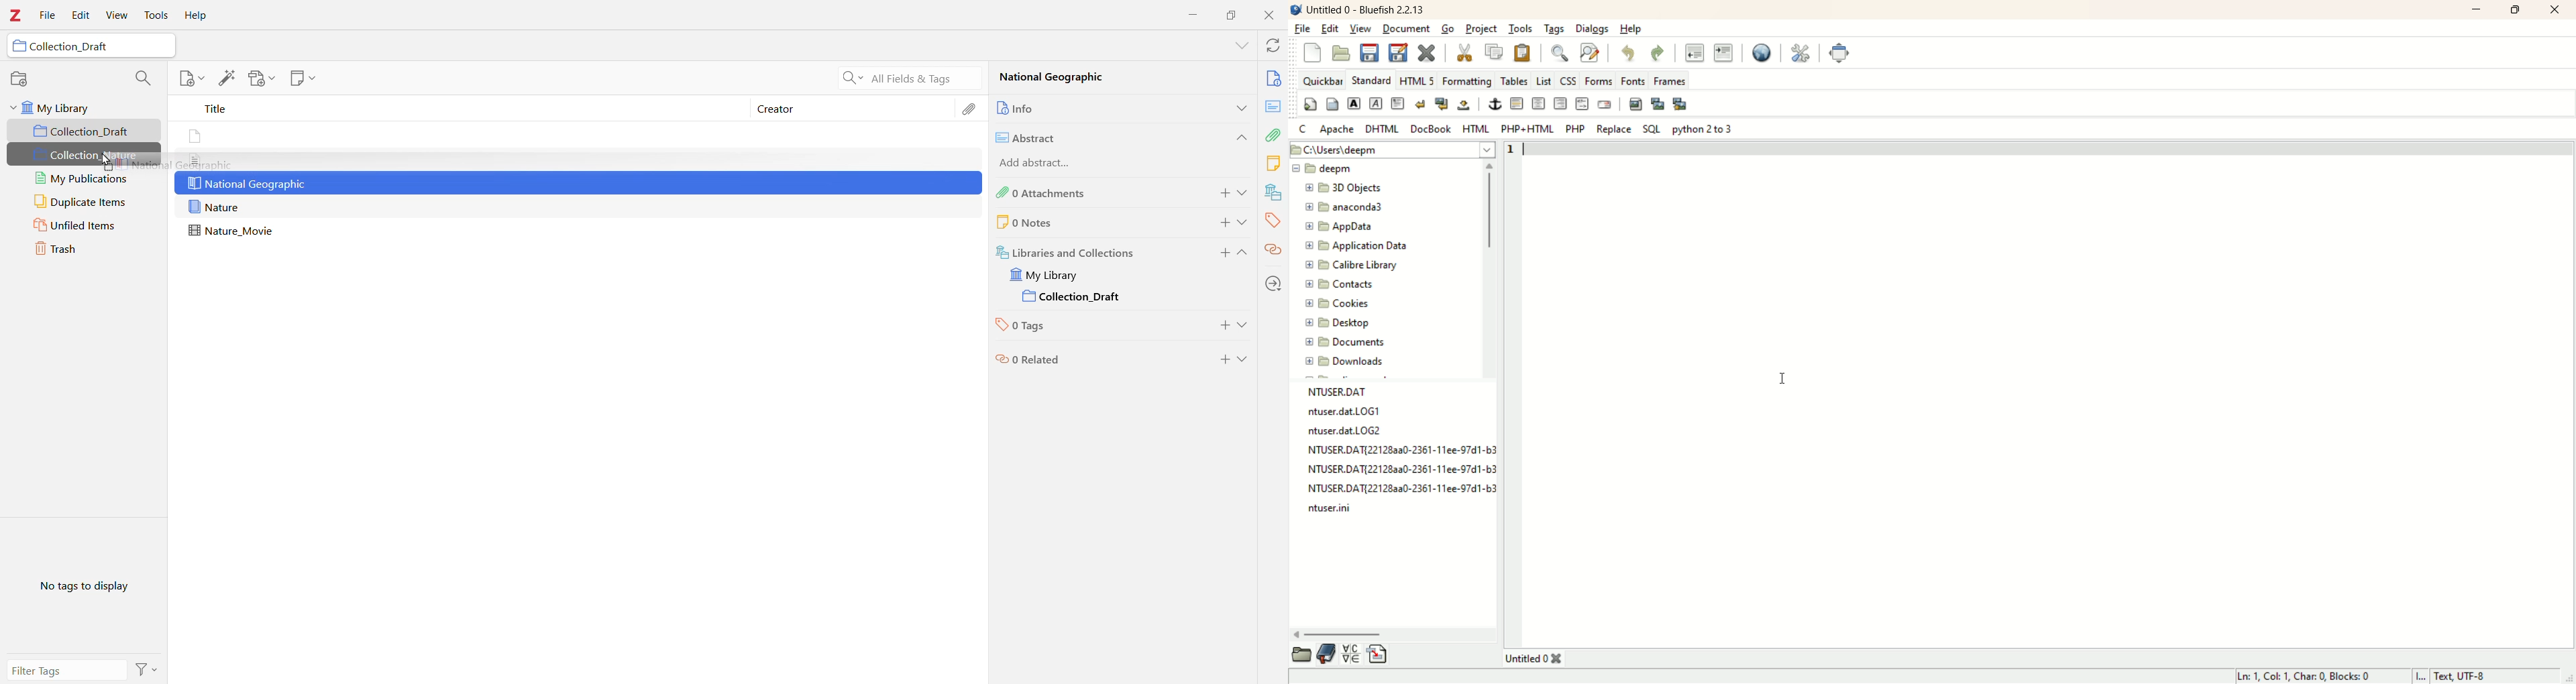  Describe the element at coordinates (1304, 30) in the screenshot. I see `file` at that location.